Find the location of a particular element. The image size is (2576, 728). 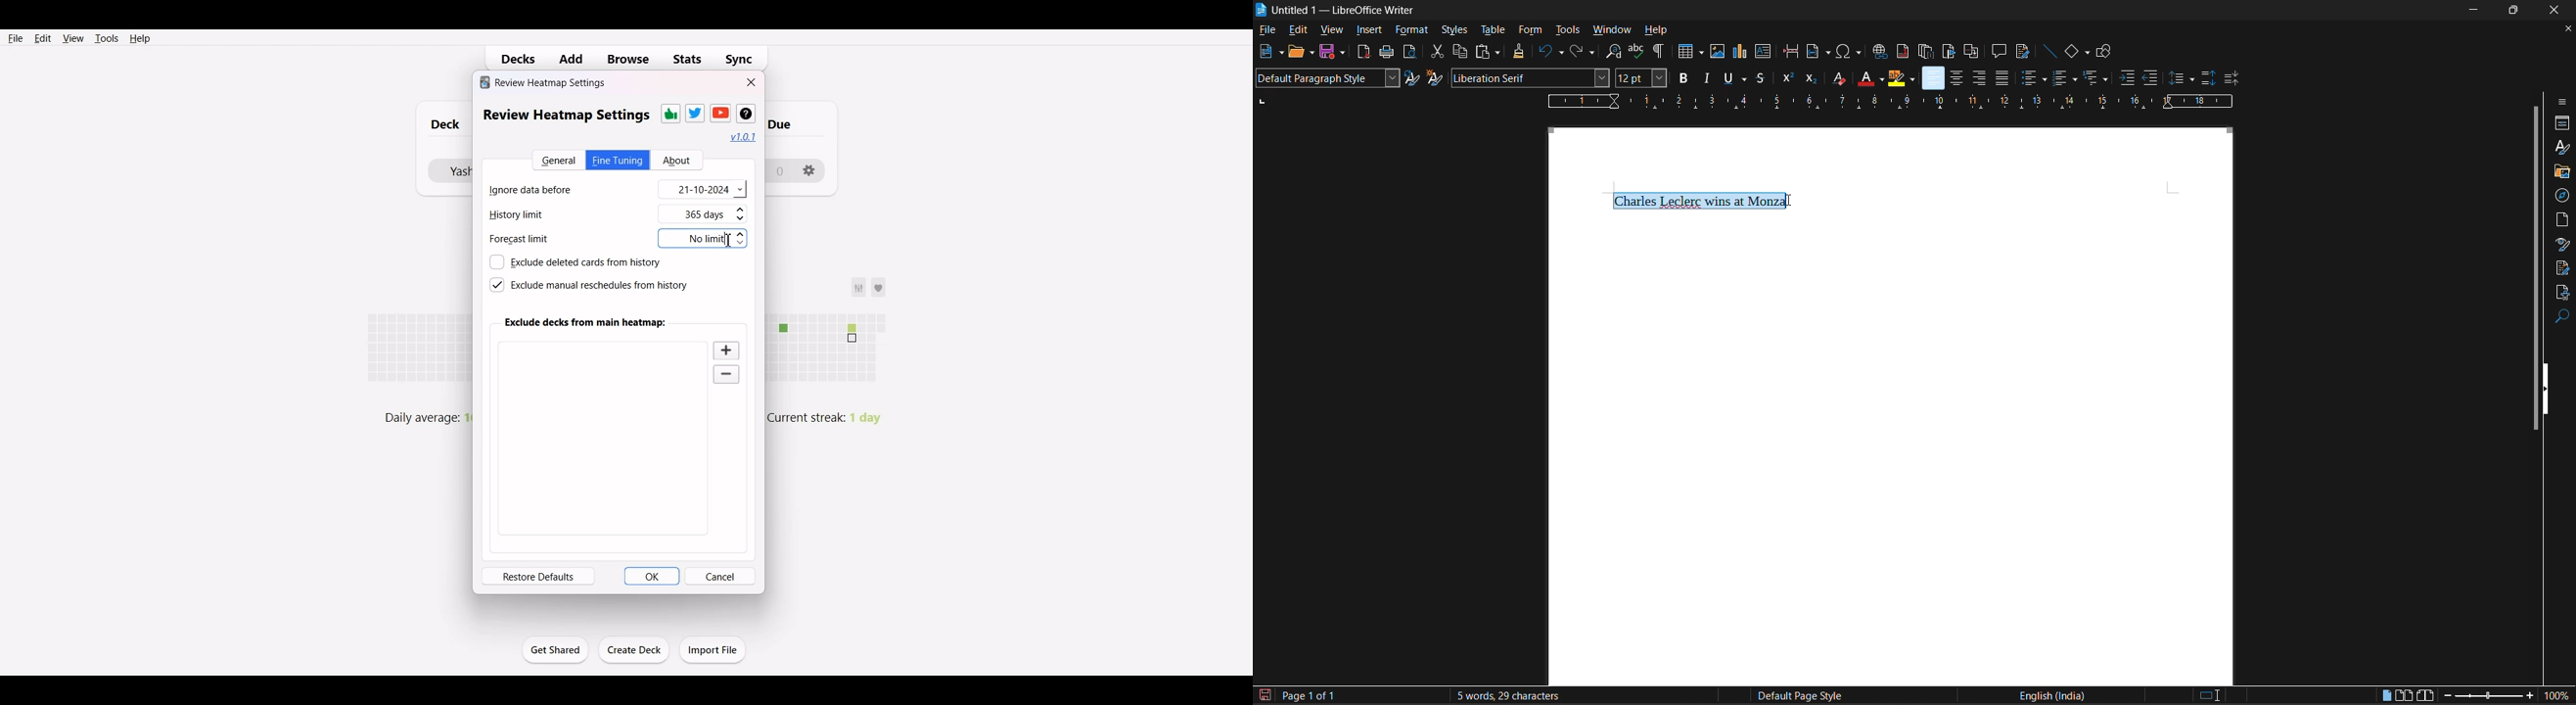

21-10-2024  is located at coordinates (703, 189).